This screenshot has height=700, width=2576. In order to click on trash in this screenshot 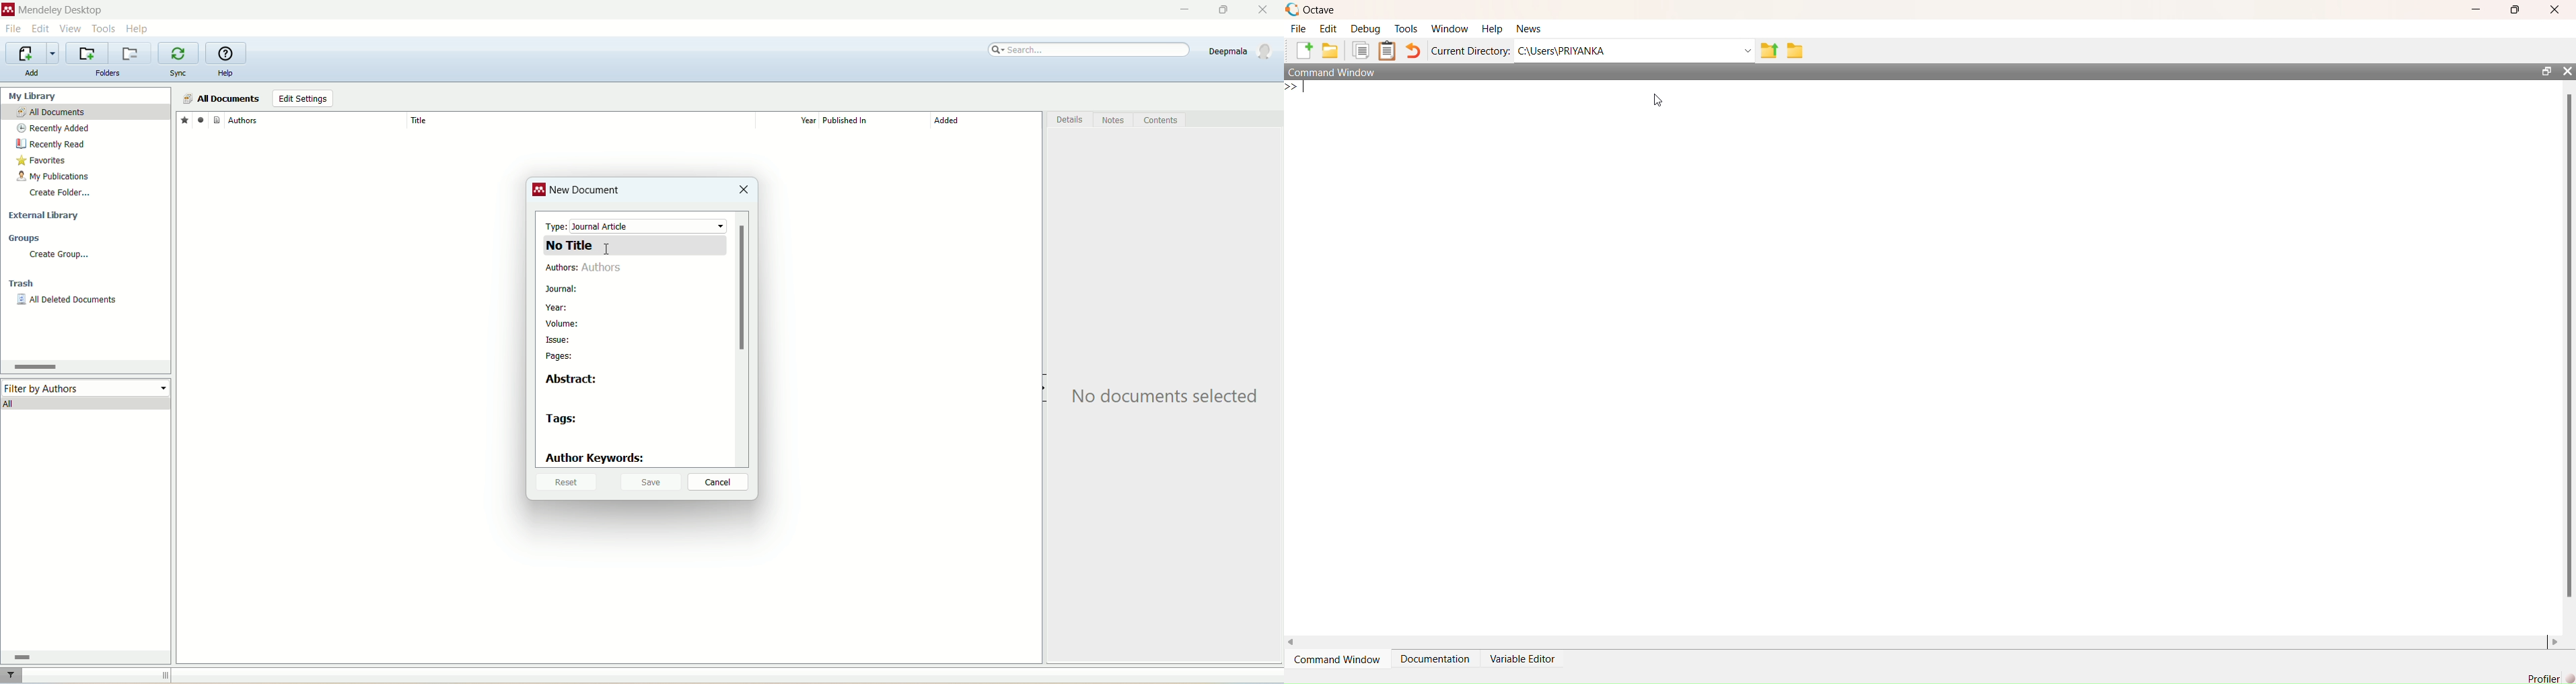, I will do `click(23, 285)`.